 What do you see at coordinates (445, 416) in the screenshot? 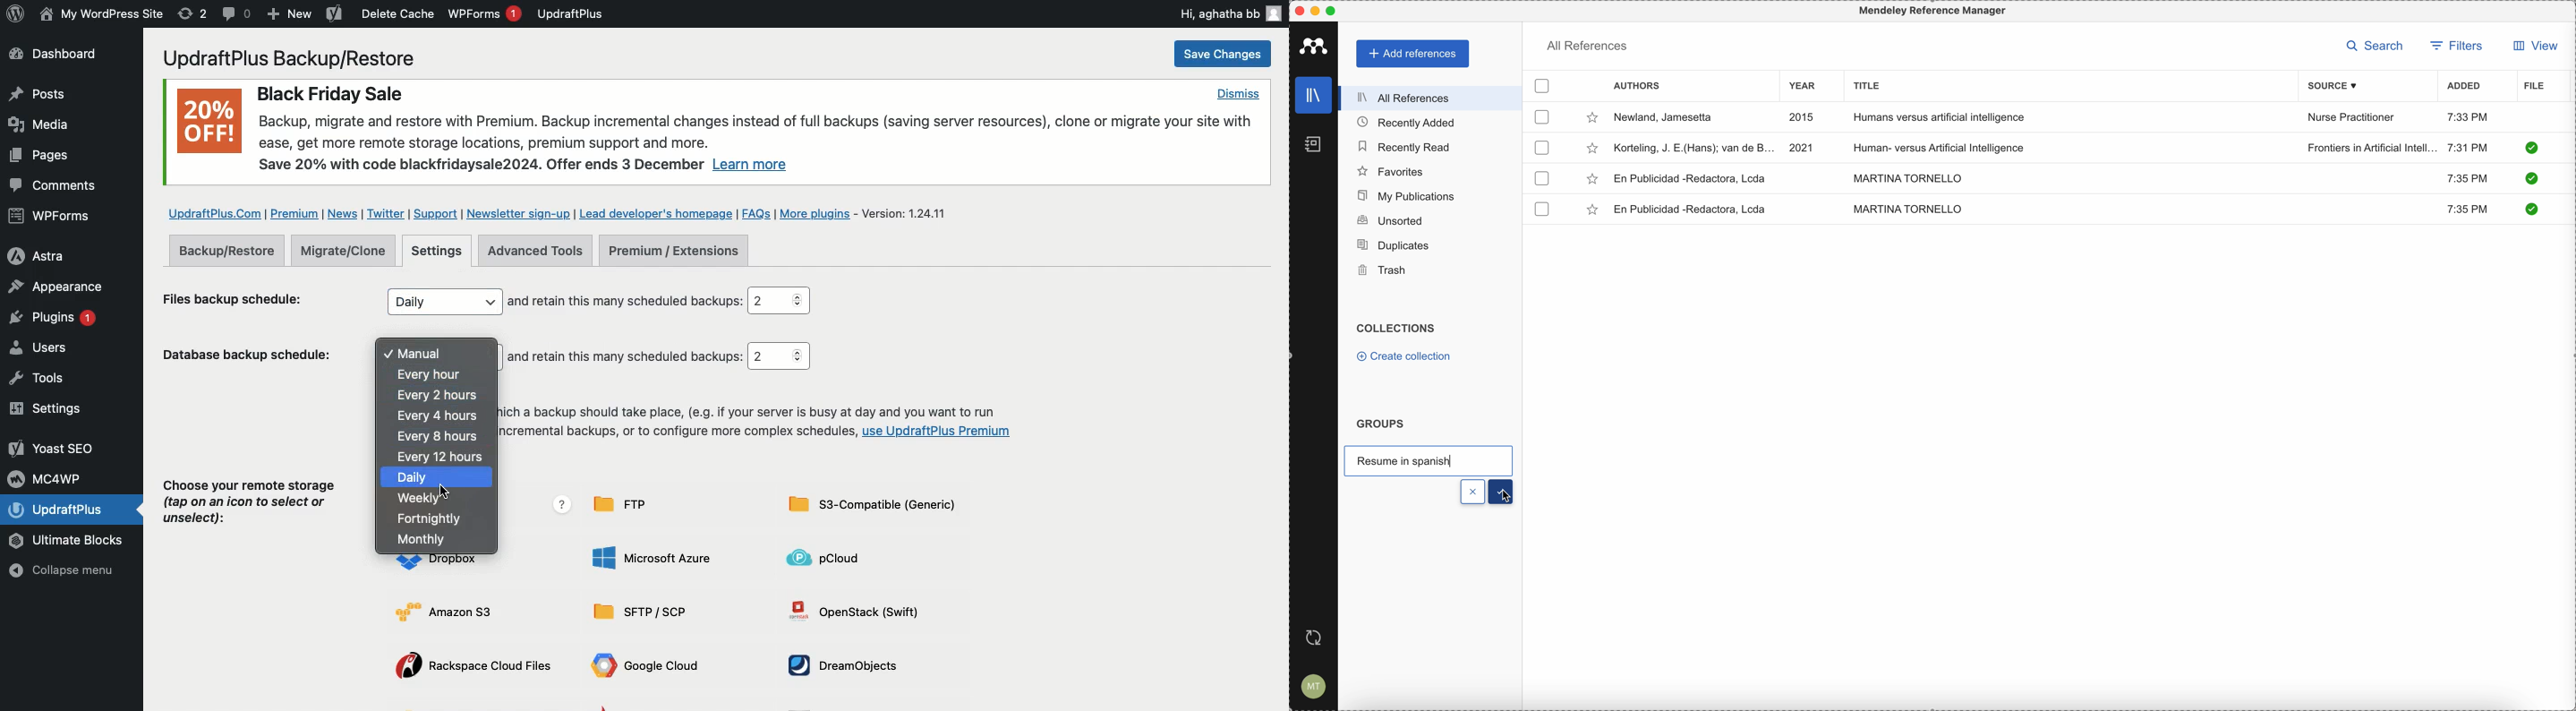
I see `Every 4 hours` at bounding box center [445, 416].